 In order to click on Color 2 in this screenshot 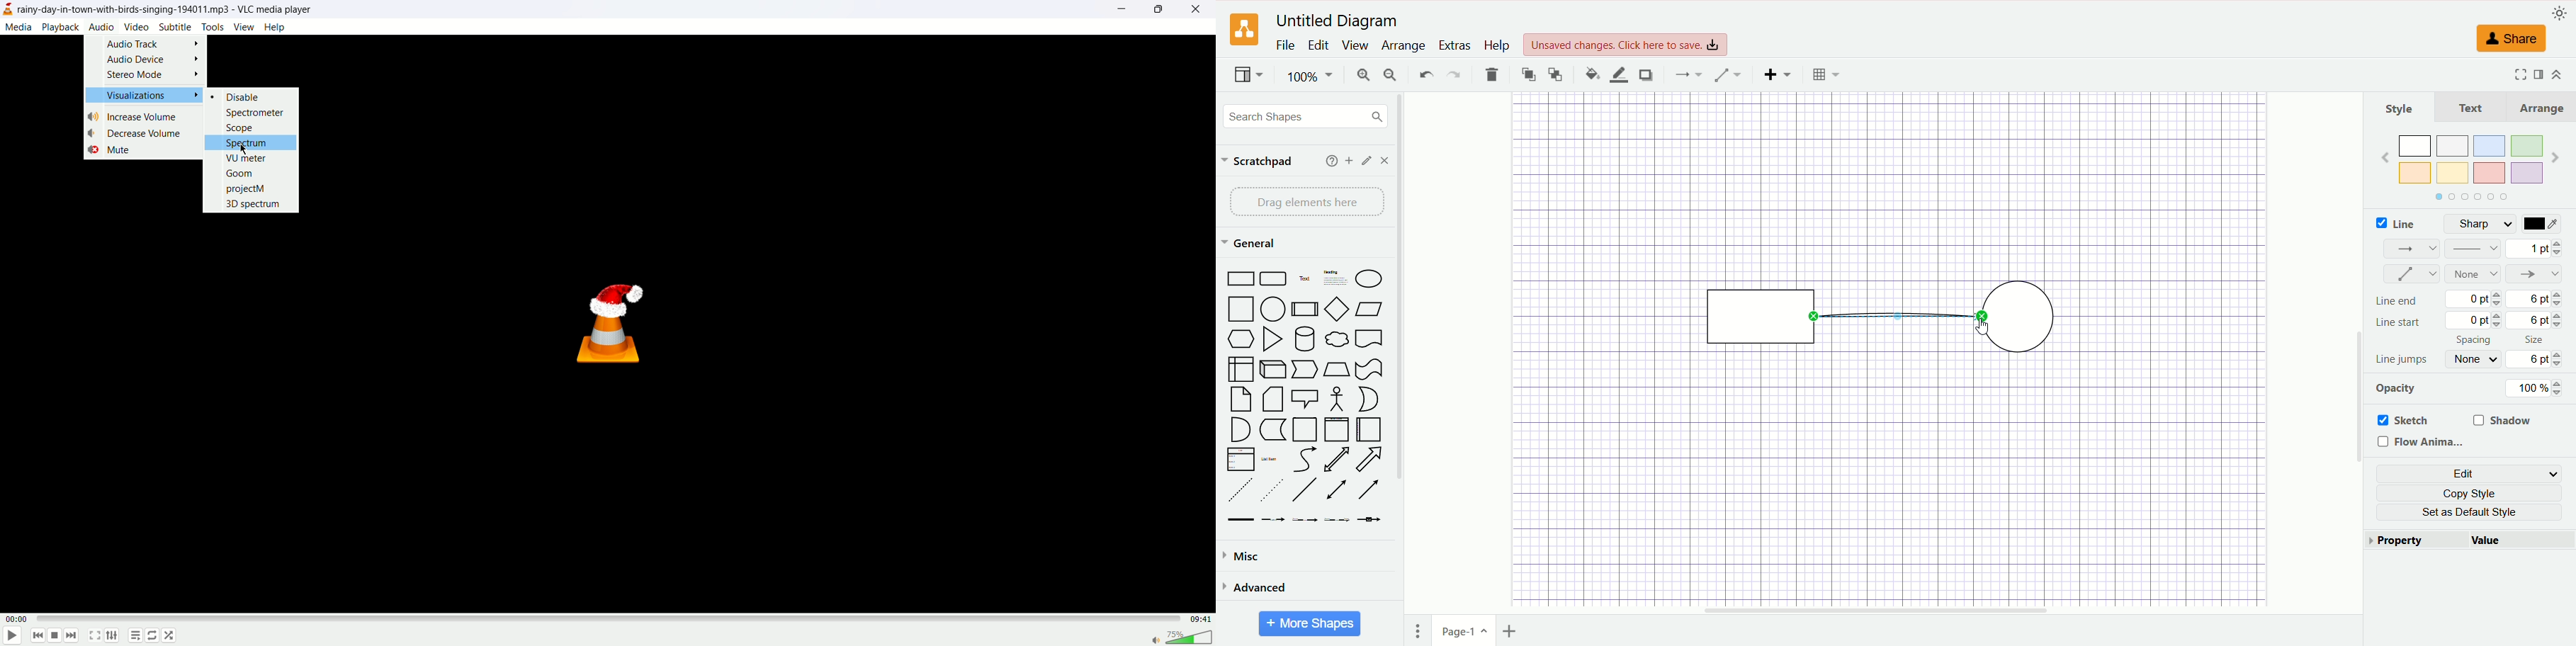, I will do `click(2452, 147)`.